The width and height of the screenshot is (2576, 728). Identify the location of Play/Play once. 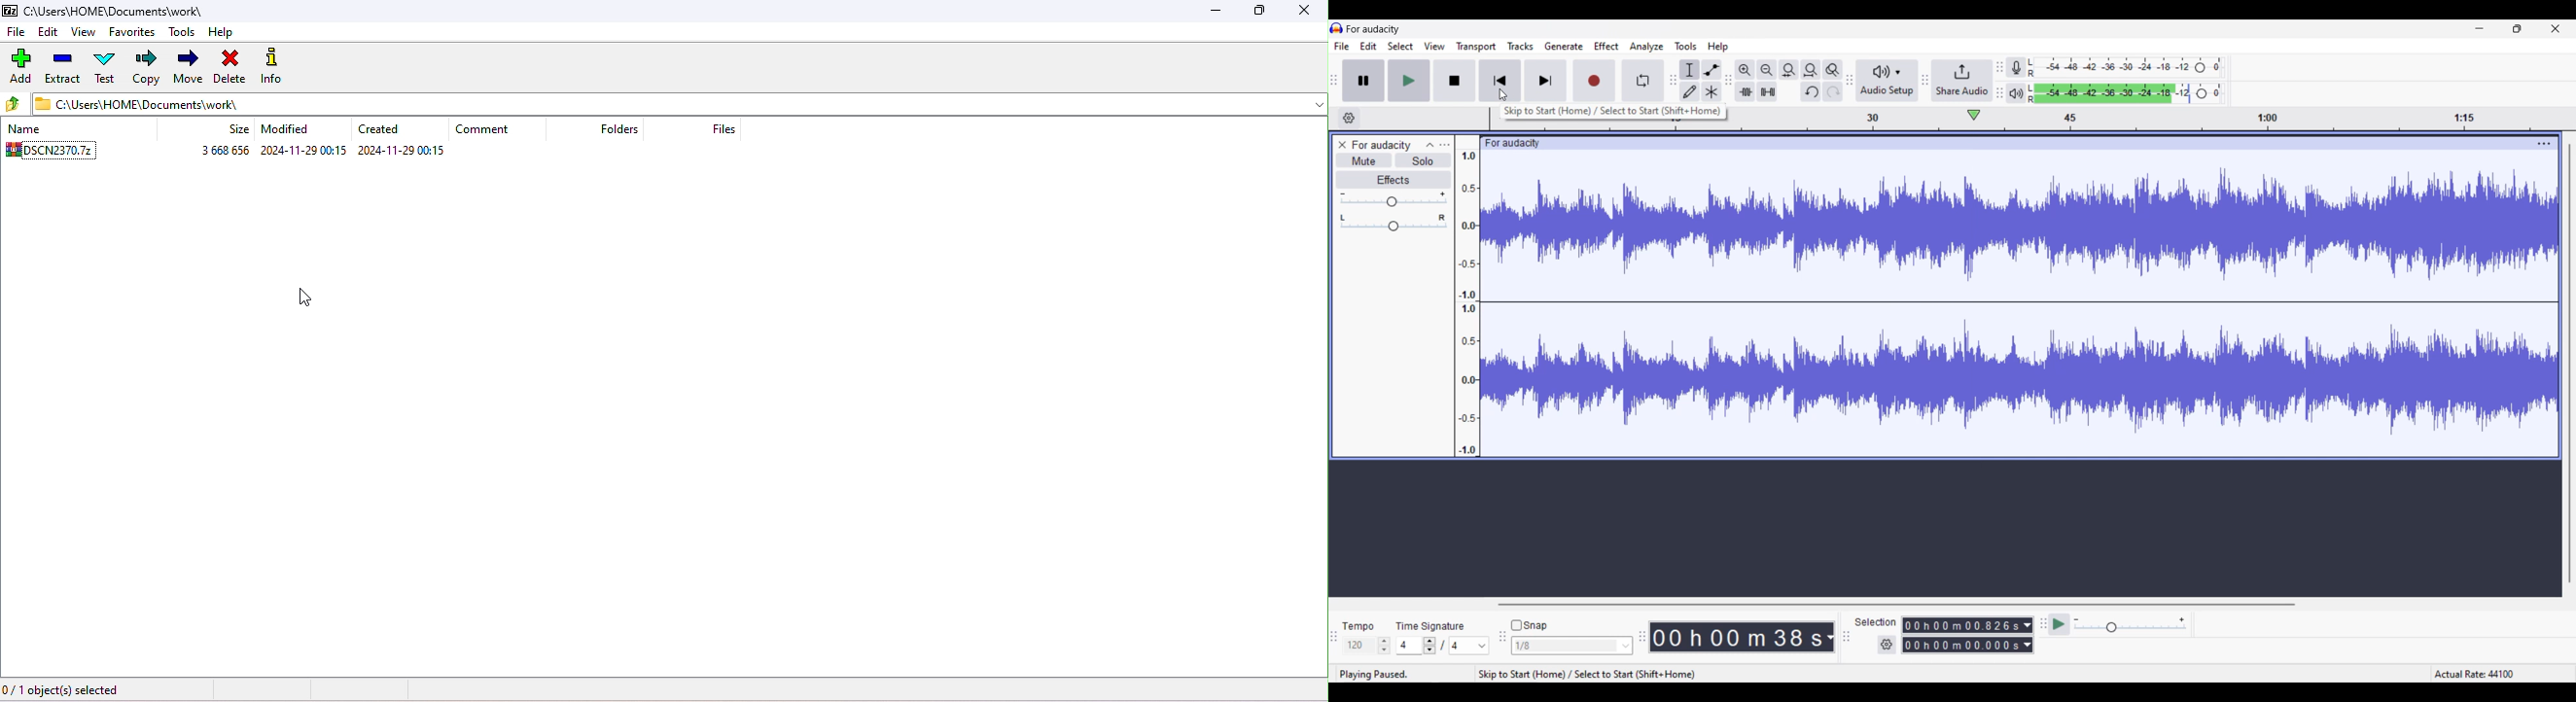
(1409, 81).